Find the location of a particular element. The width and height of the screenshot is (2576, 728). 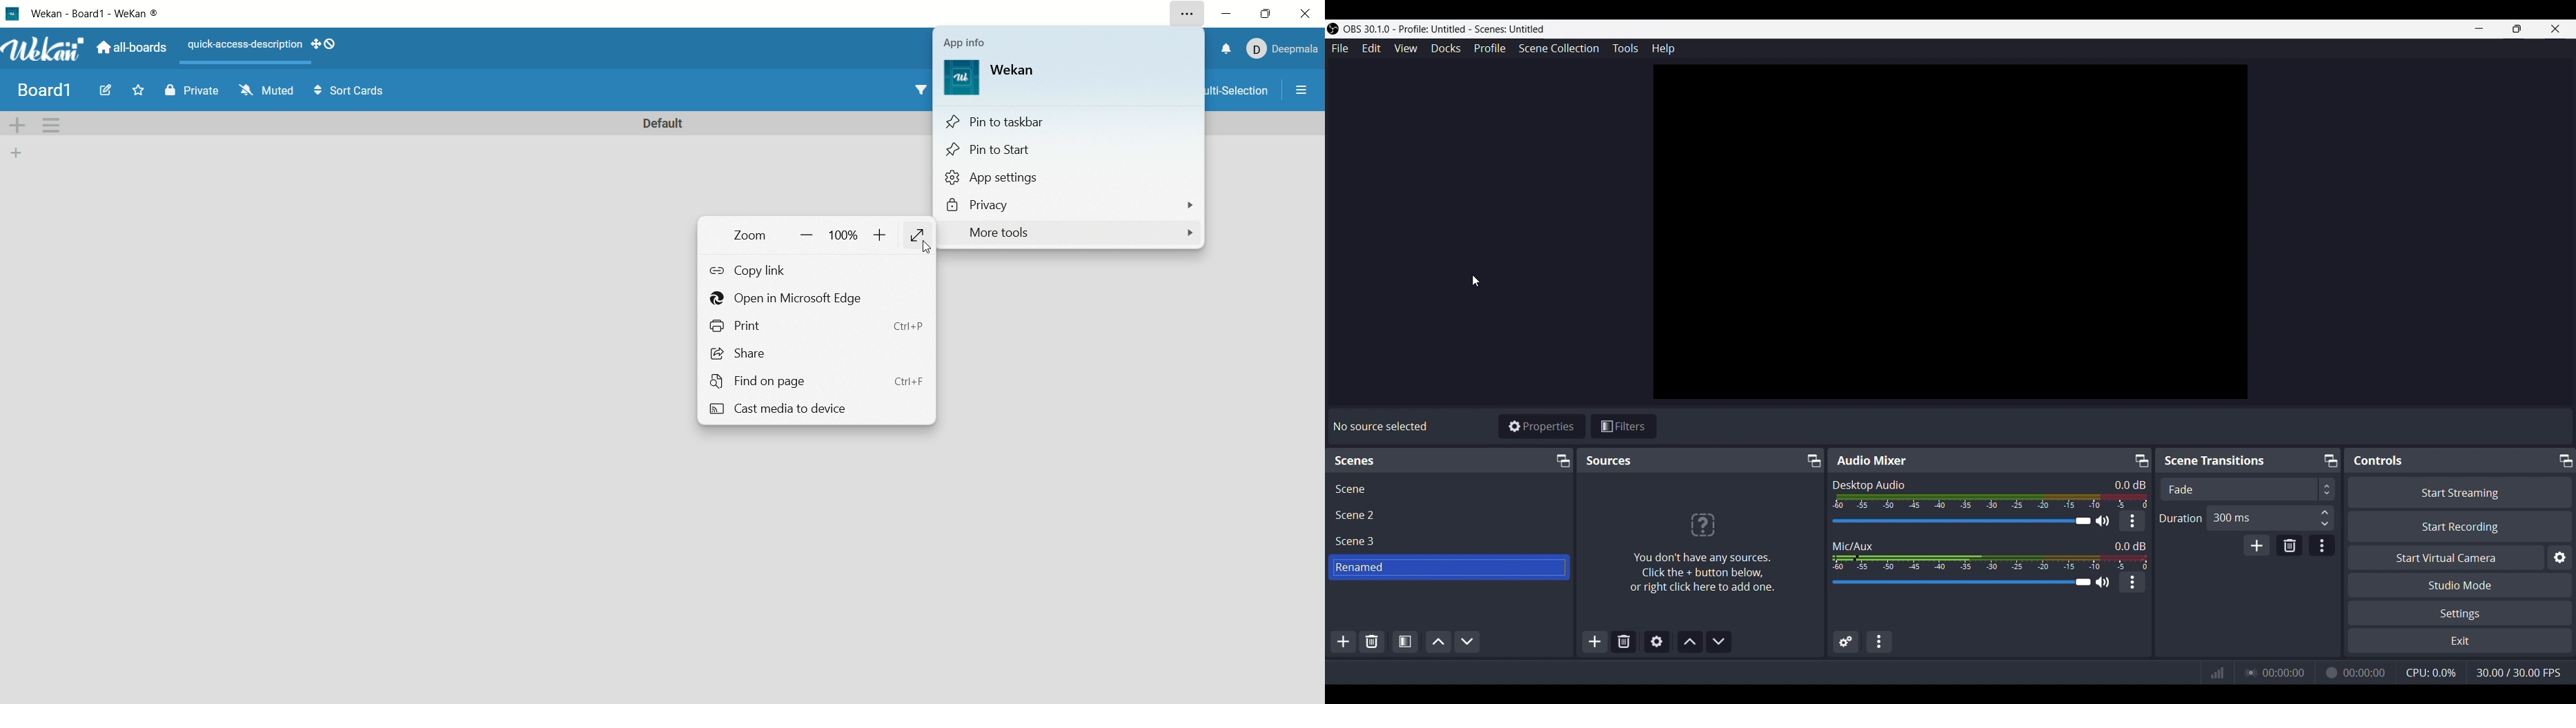

Duration Input is located at coordinates (2325, 518).